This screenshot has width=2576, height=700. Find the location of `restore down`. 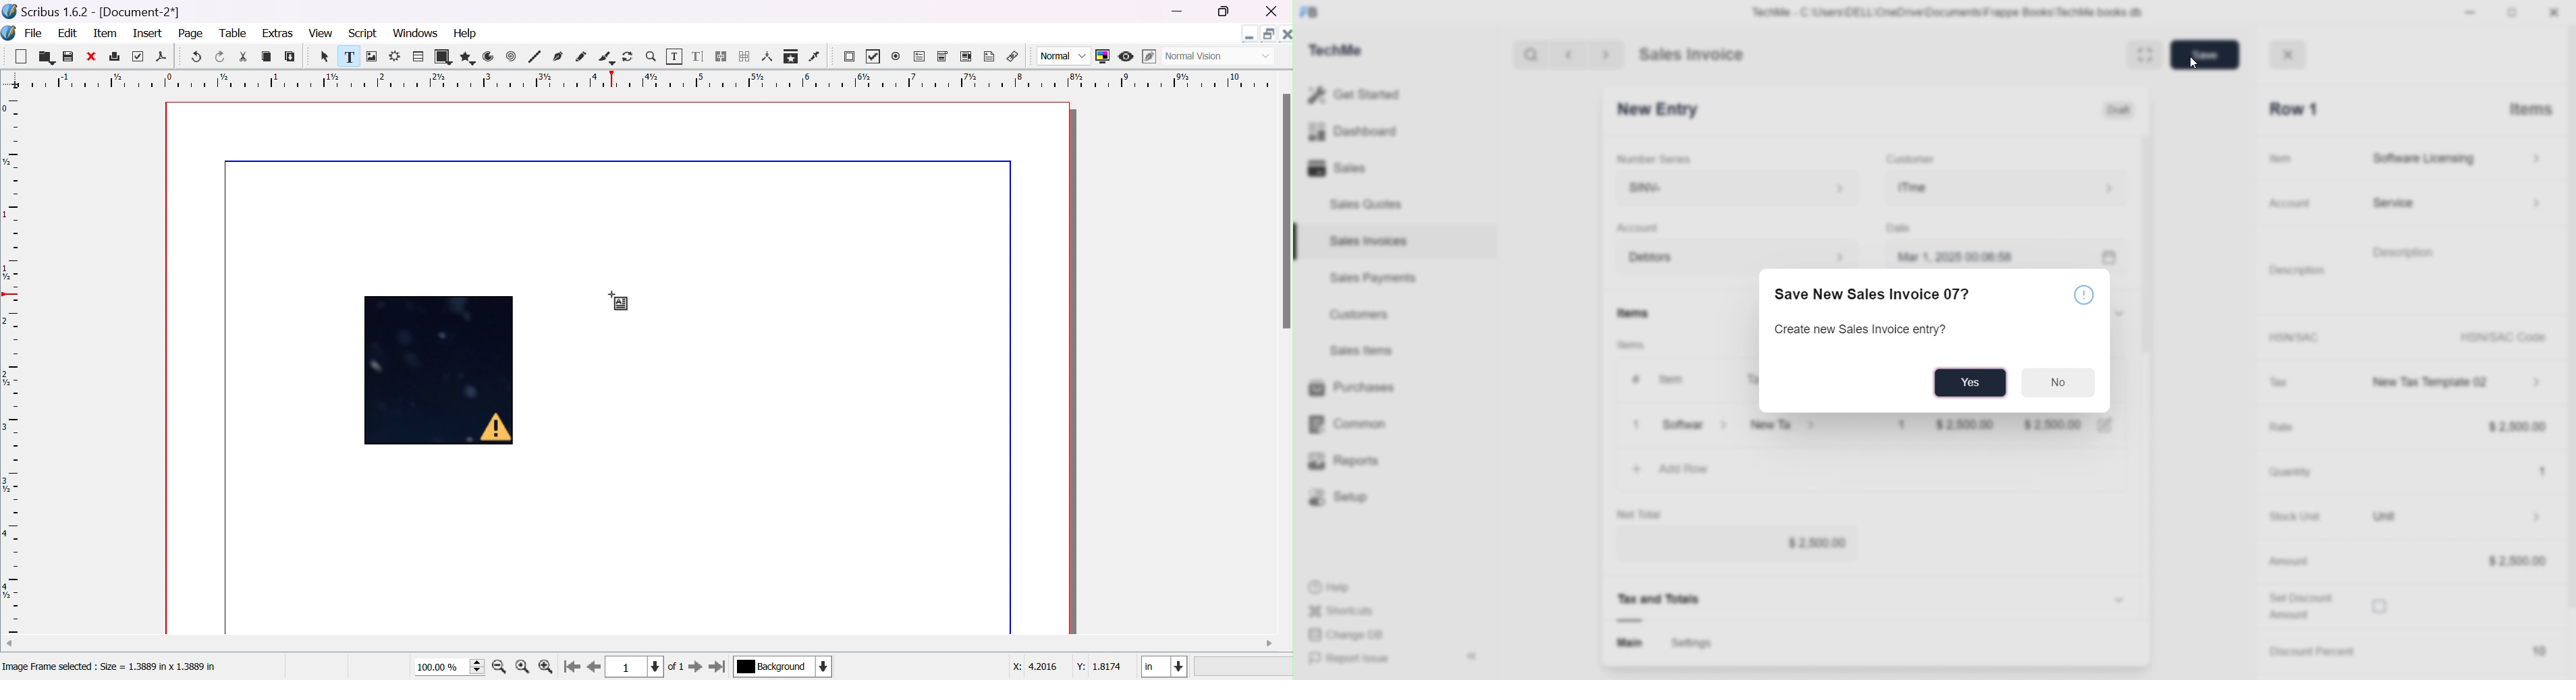

restore down is located at coordinates (1266, 31).